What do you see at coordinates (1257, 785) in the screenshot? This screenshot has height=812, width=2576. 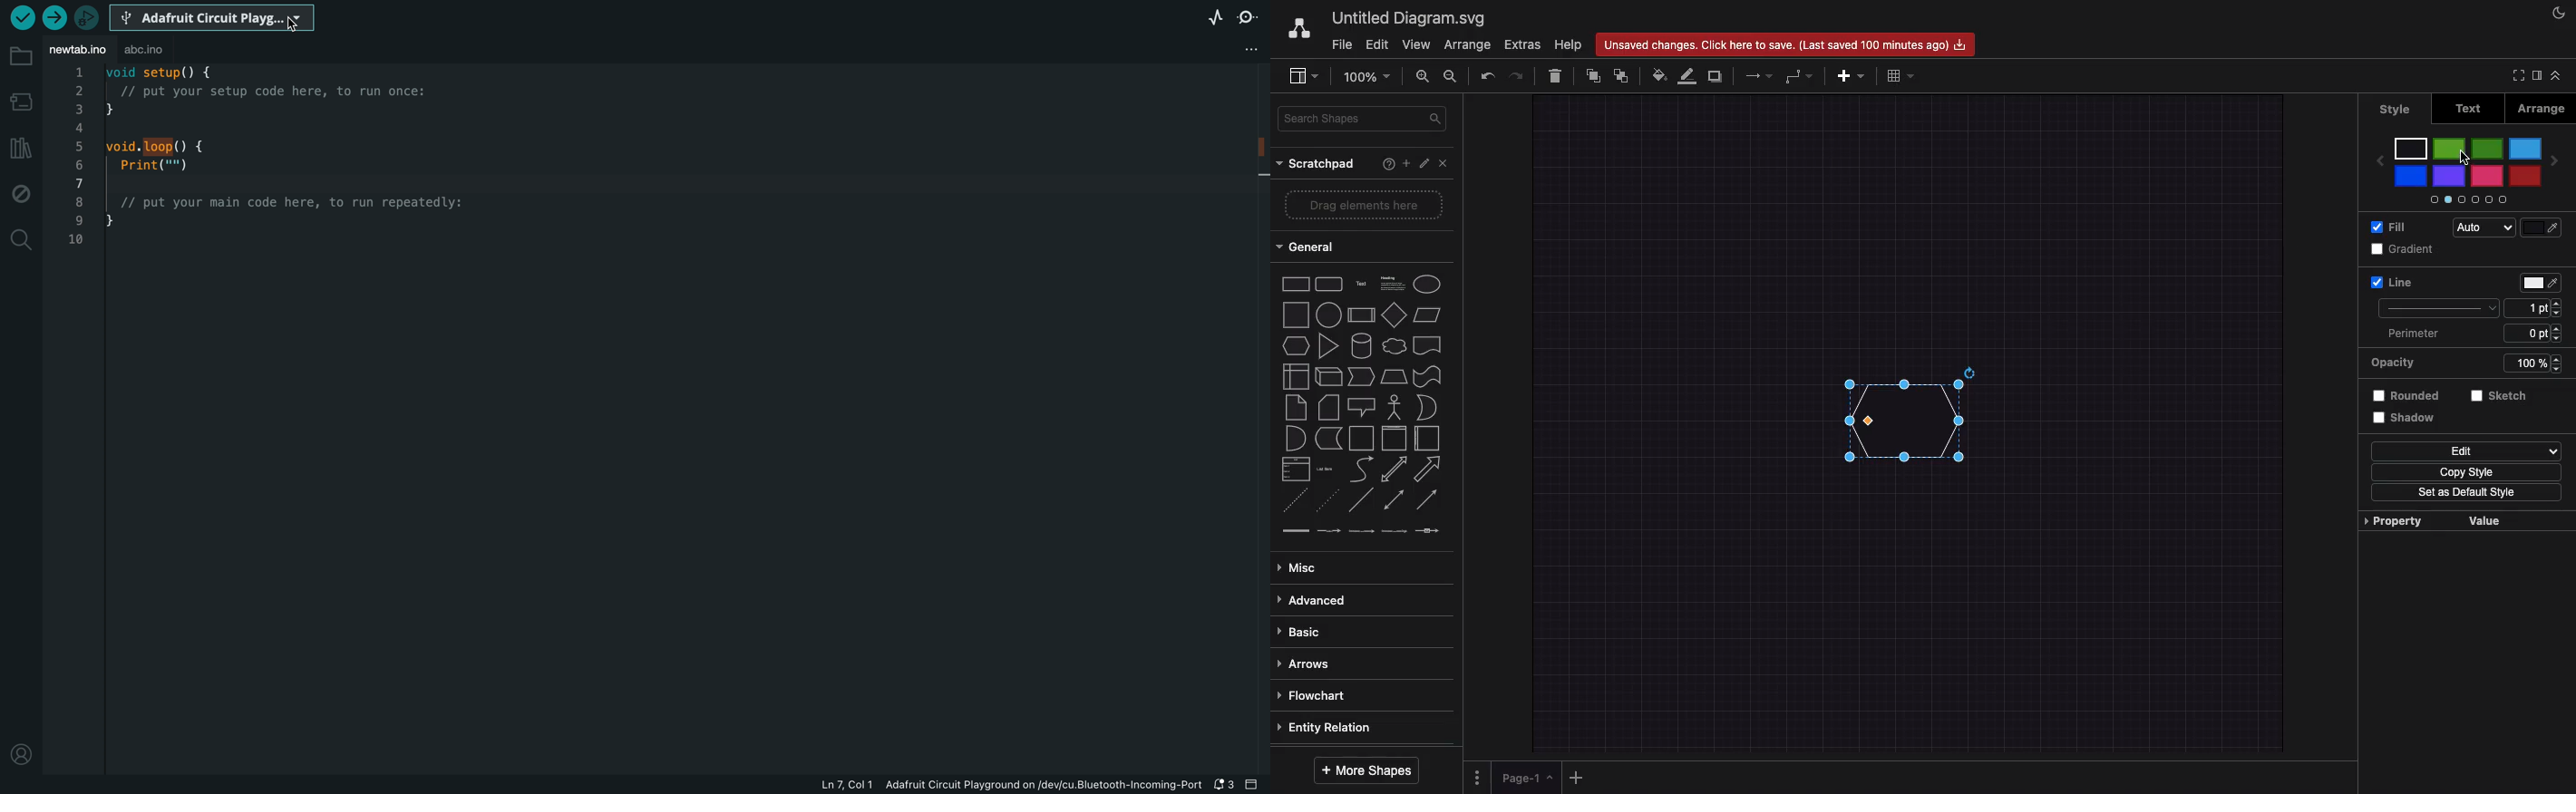 I see `close slide bar` at bounding box center [1257, 785].